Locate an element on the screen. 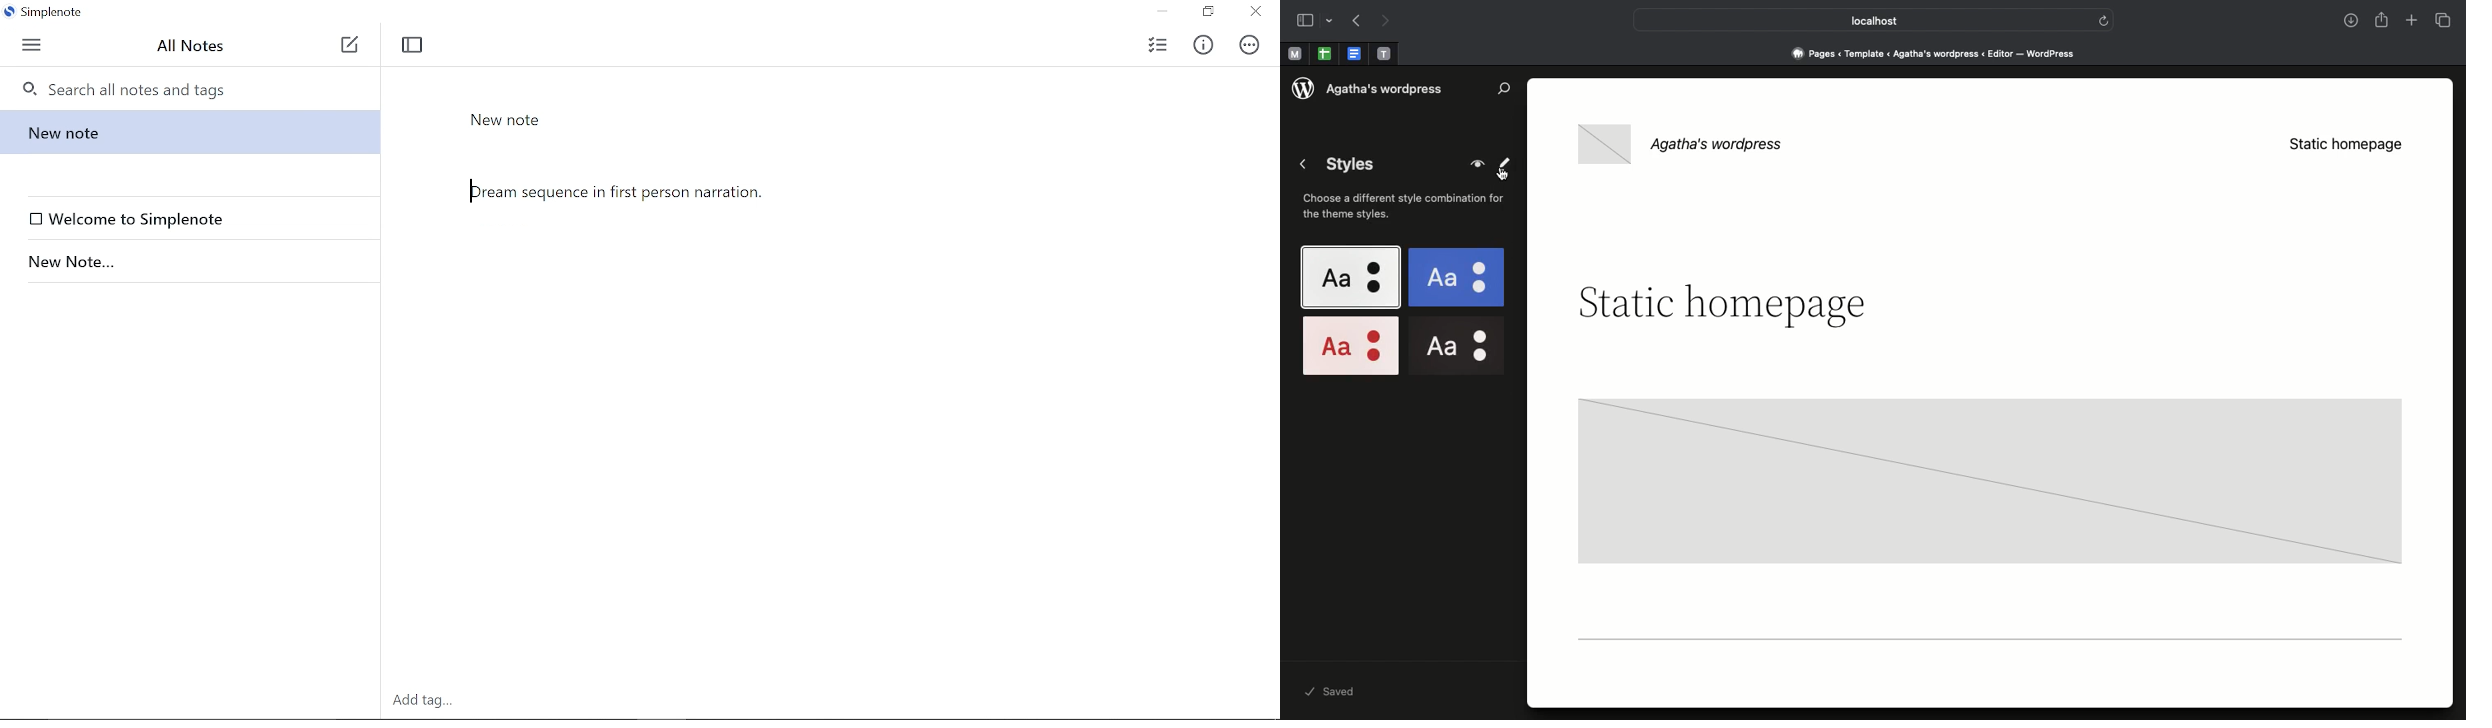  saved is located at coordinates (1350, 693).